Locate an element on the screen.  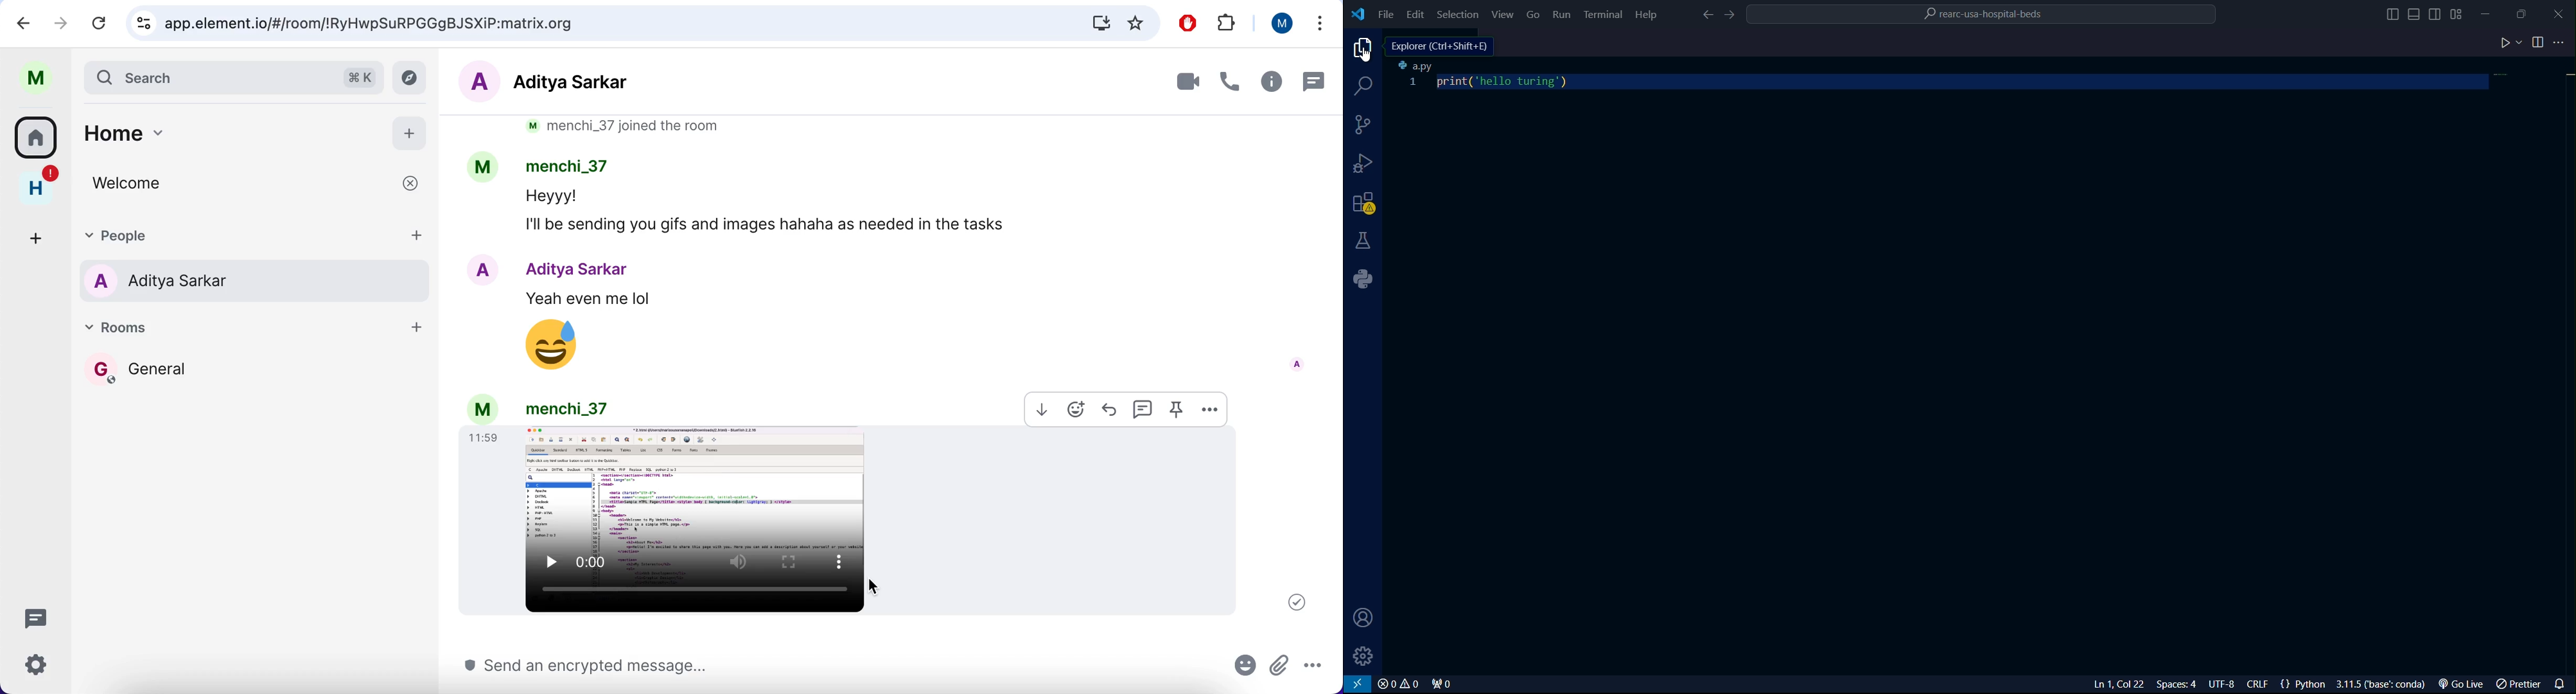
cursor is located at coordinates (875, 586).